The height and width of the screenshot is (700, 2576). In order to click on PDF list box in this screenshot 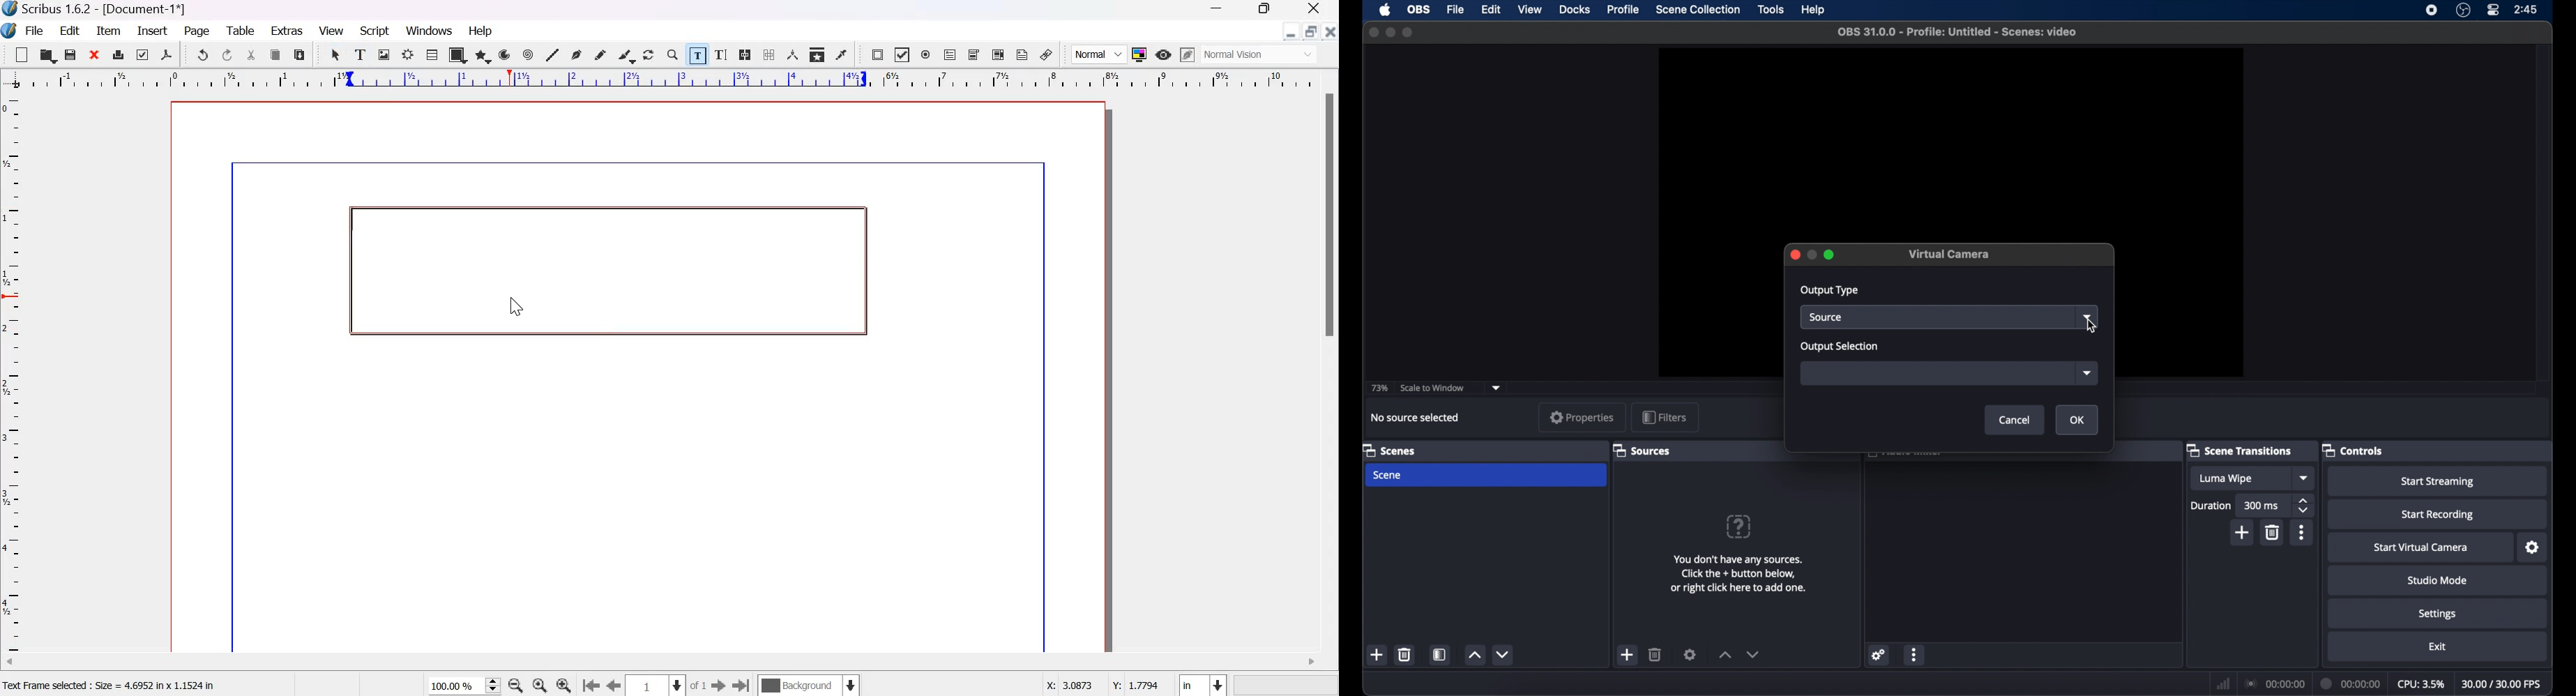, I will do `click(999, 54)`.